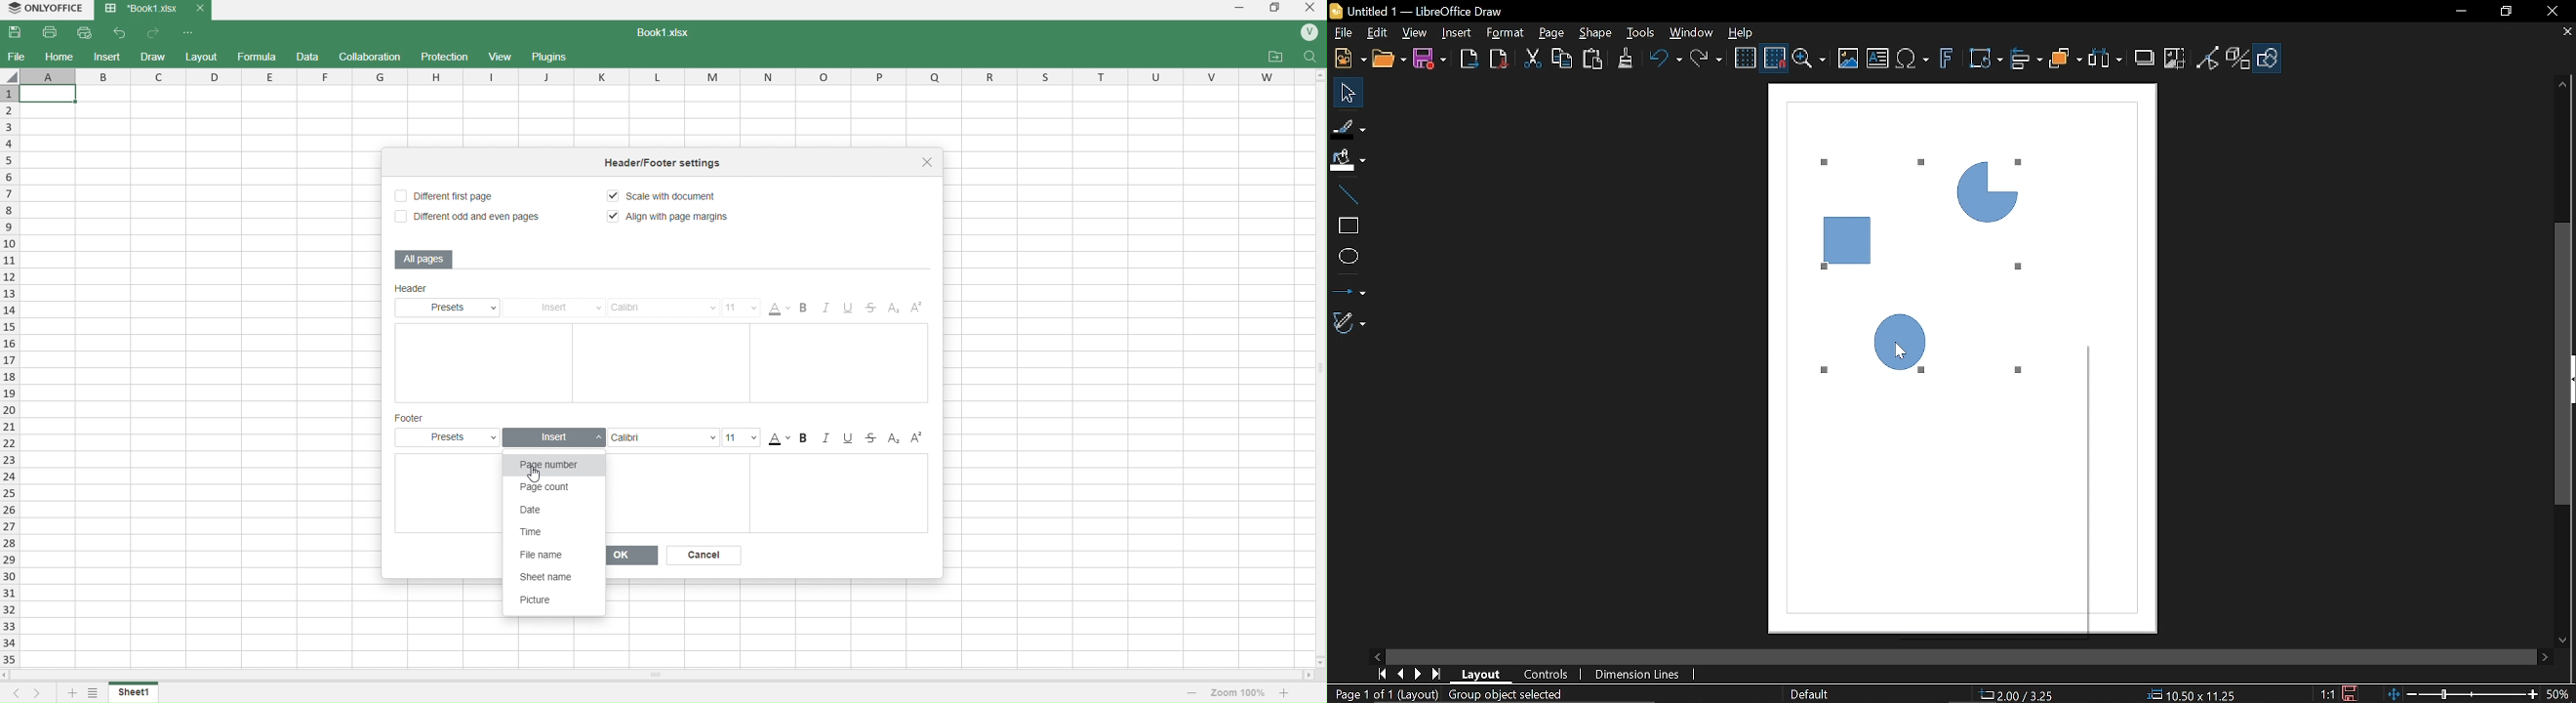 The image size is (2576, 728). What do you see at coordinates (553, 555) in the screenshot?
I see `File name` at bounding box center [553, 555].